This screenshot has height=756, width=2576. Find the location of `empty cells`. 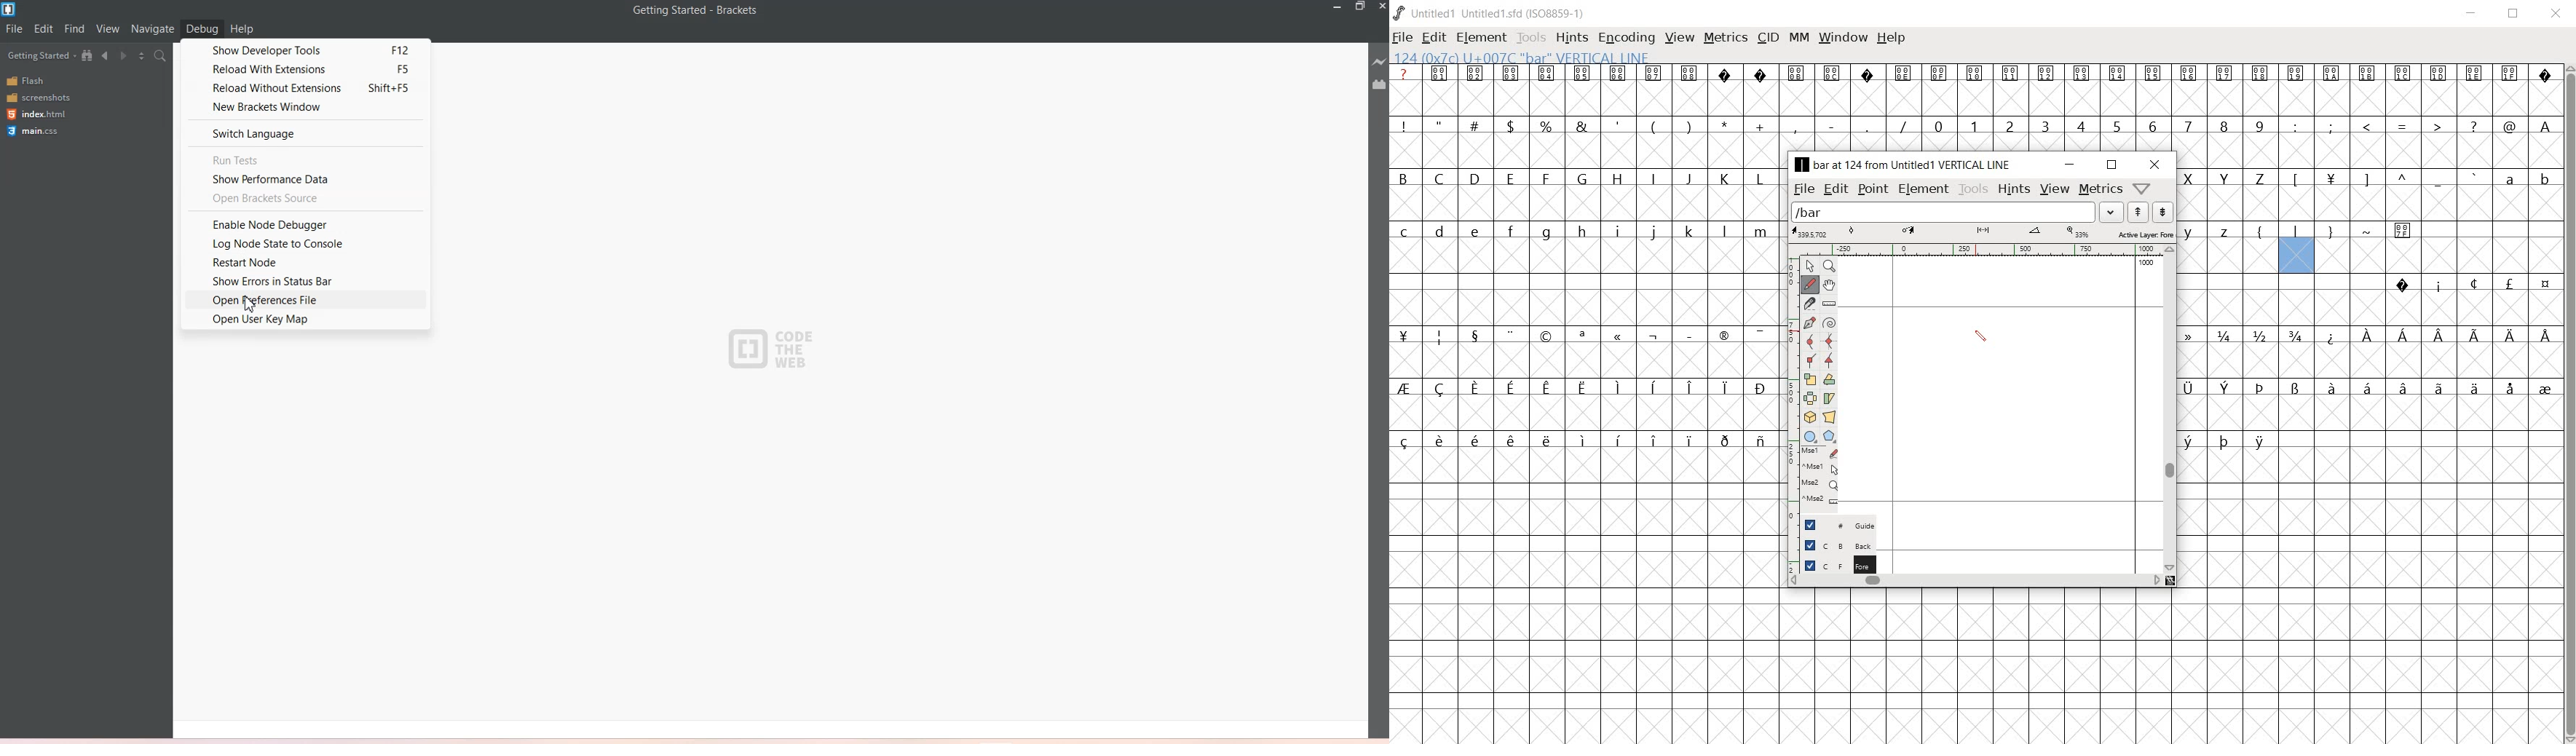

empty cells is located at coordinates (1585, 308).